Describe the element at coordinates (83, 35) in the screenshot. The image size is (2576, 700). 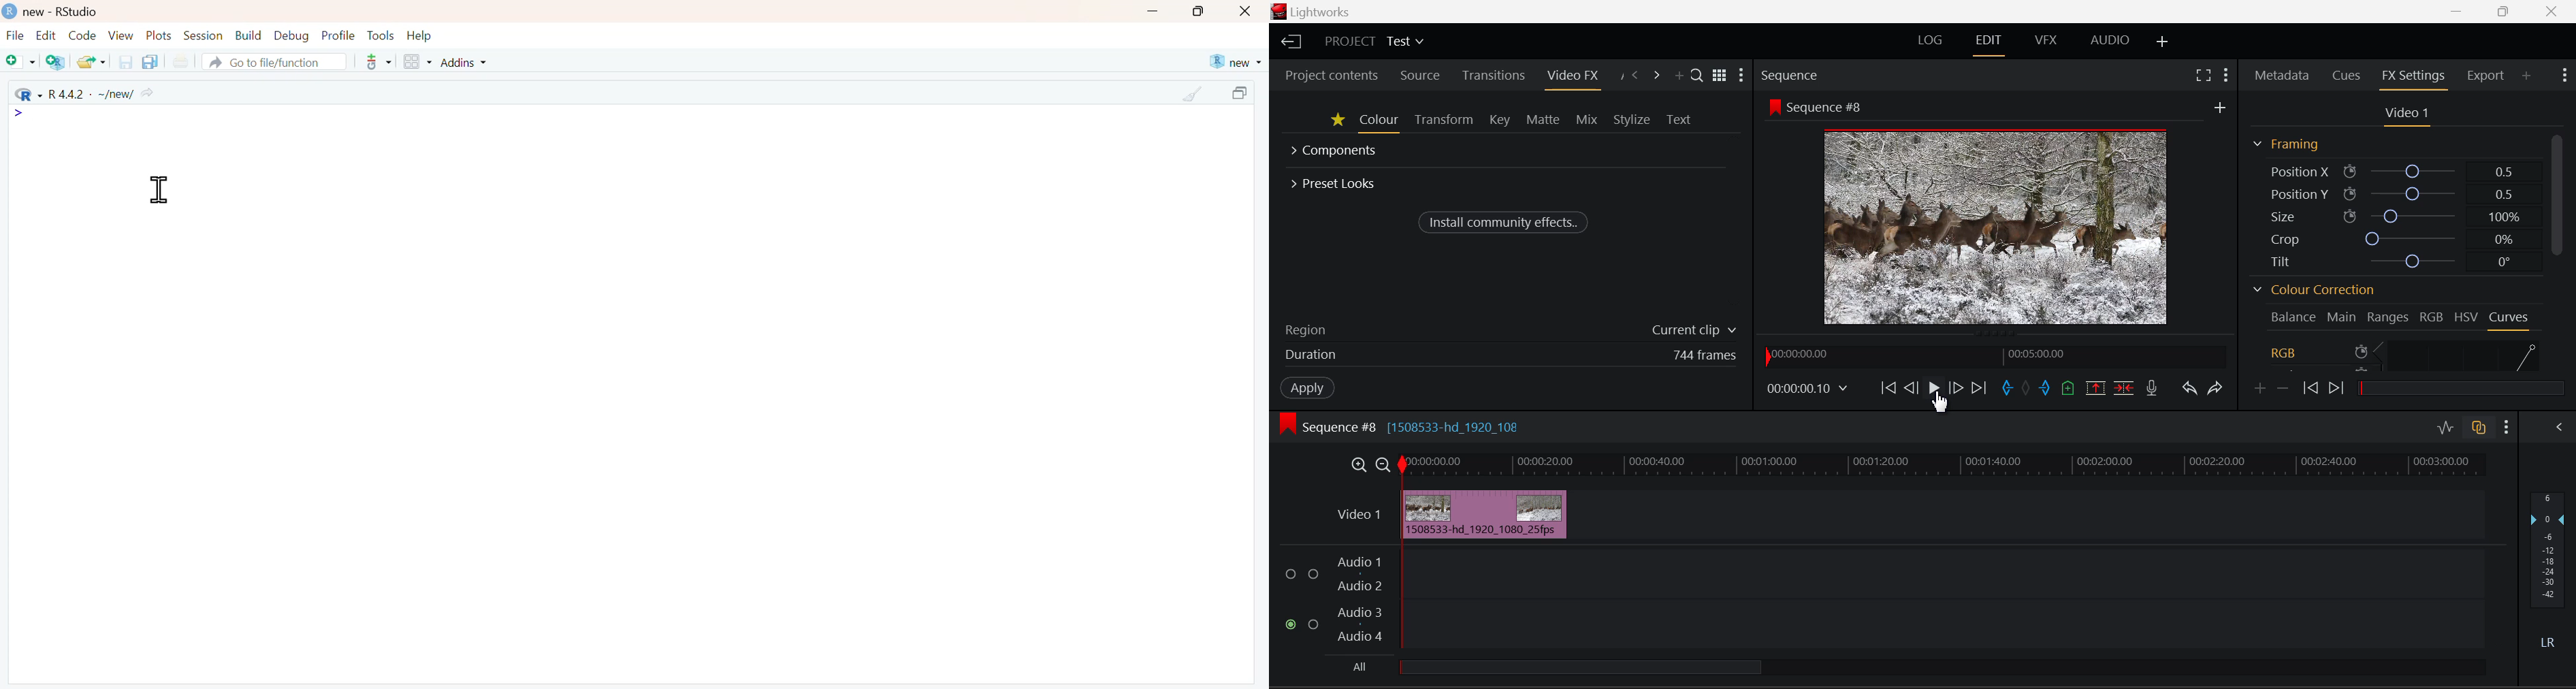
I see `Code` at that location.